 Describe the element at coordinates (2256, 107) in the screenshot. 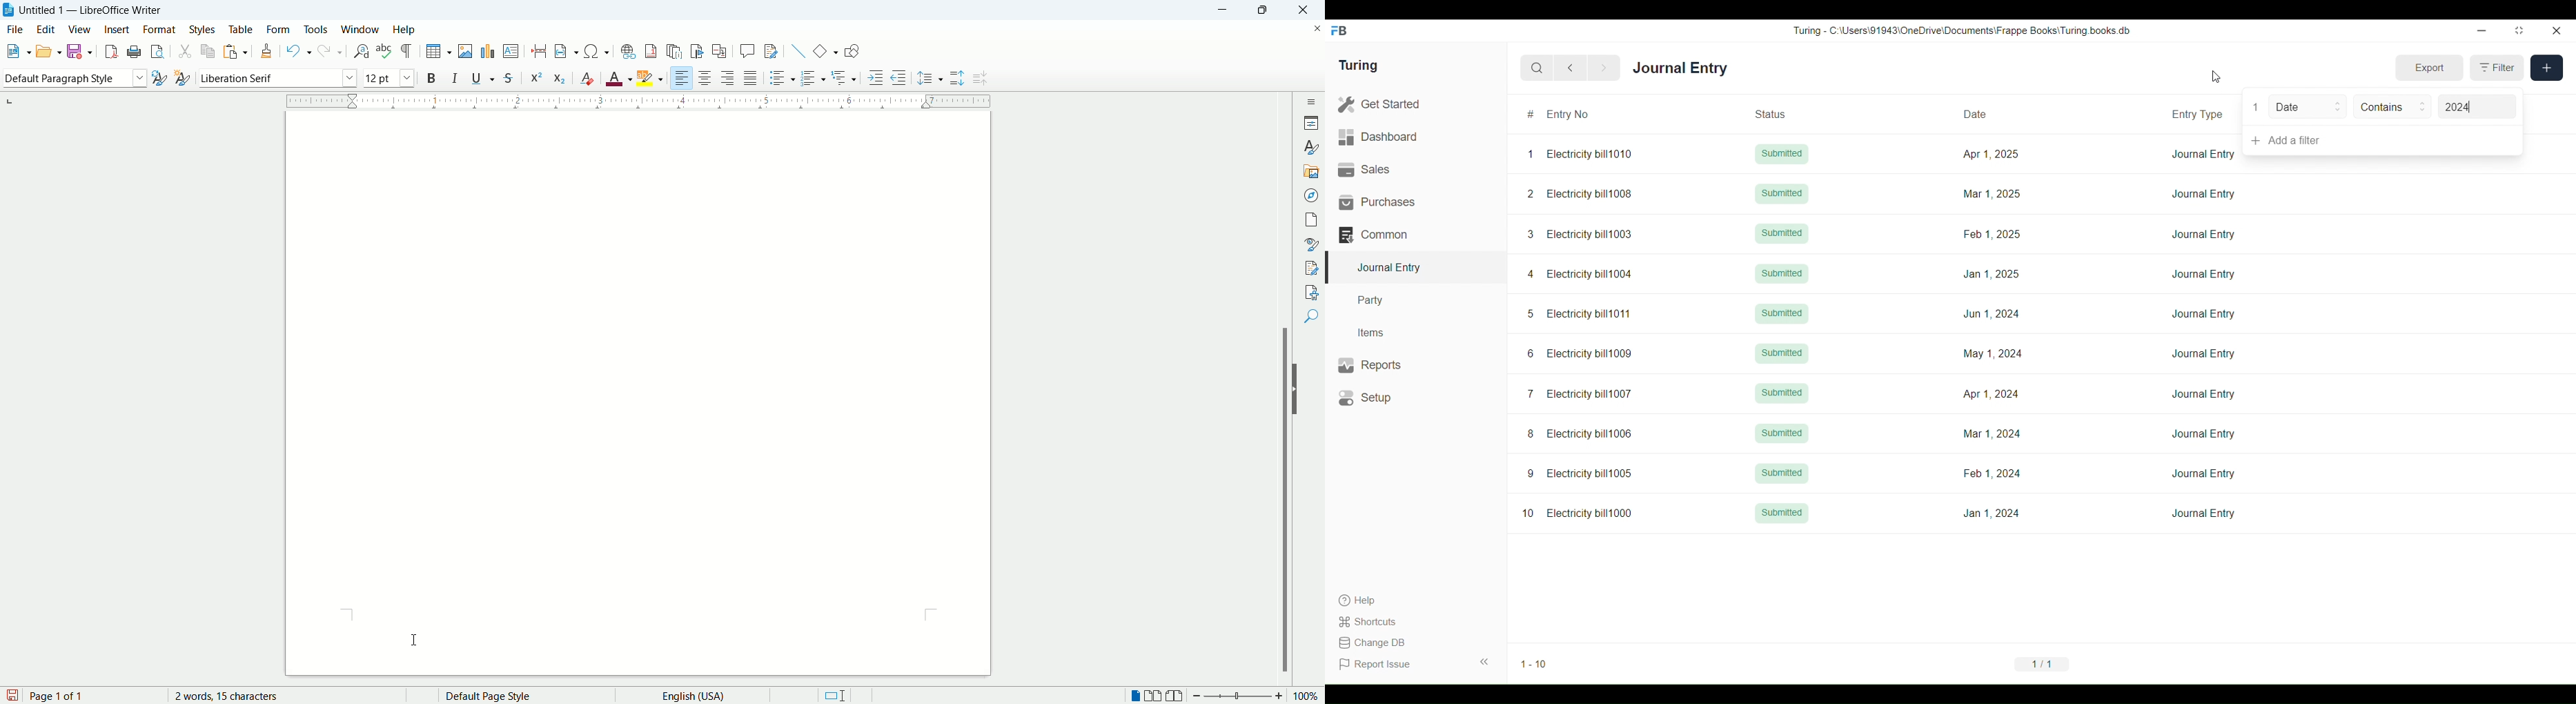

I see `1` at that location.